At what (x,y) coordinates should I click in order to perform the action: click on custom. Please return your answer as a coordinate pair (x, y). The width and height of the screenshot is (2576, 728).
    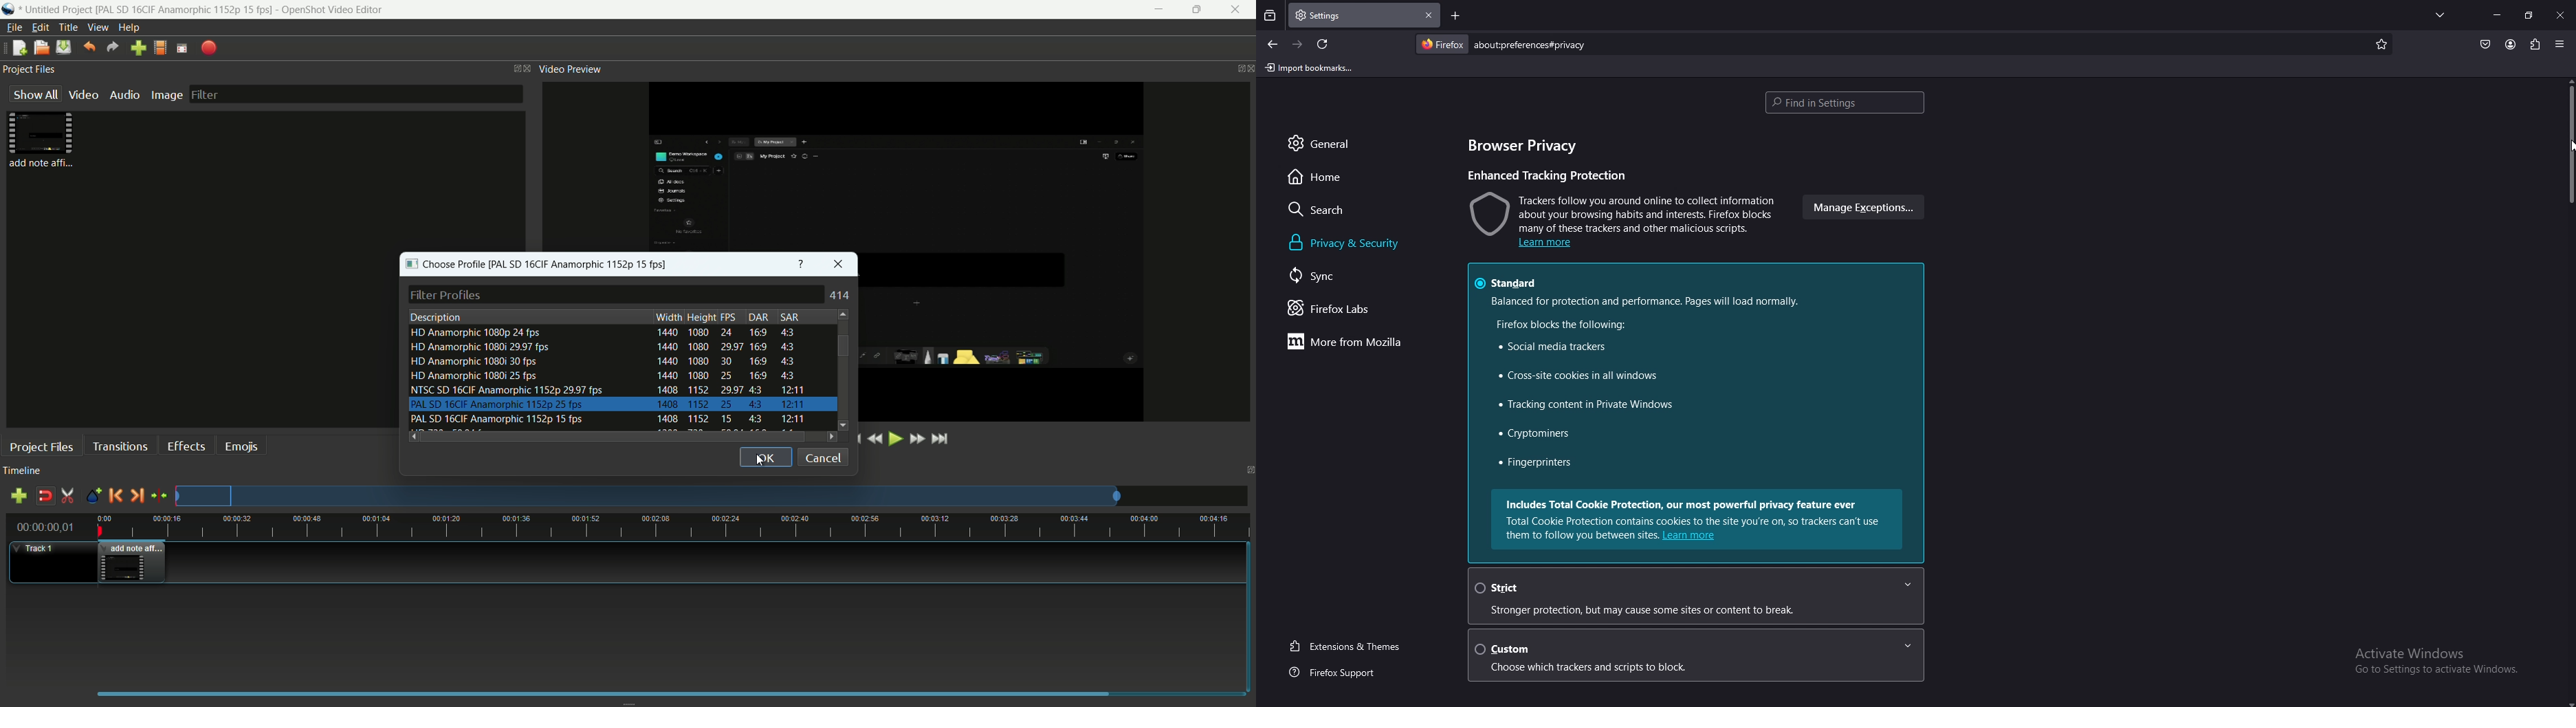
    Looking at the image, I should click on (1694, 653).